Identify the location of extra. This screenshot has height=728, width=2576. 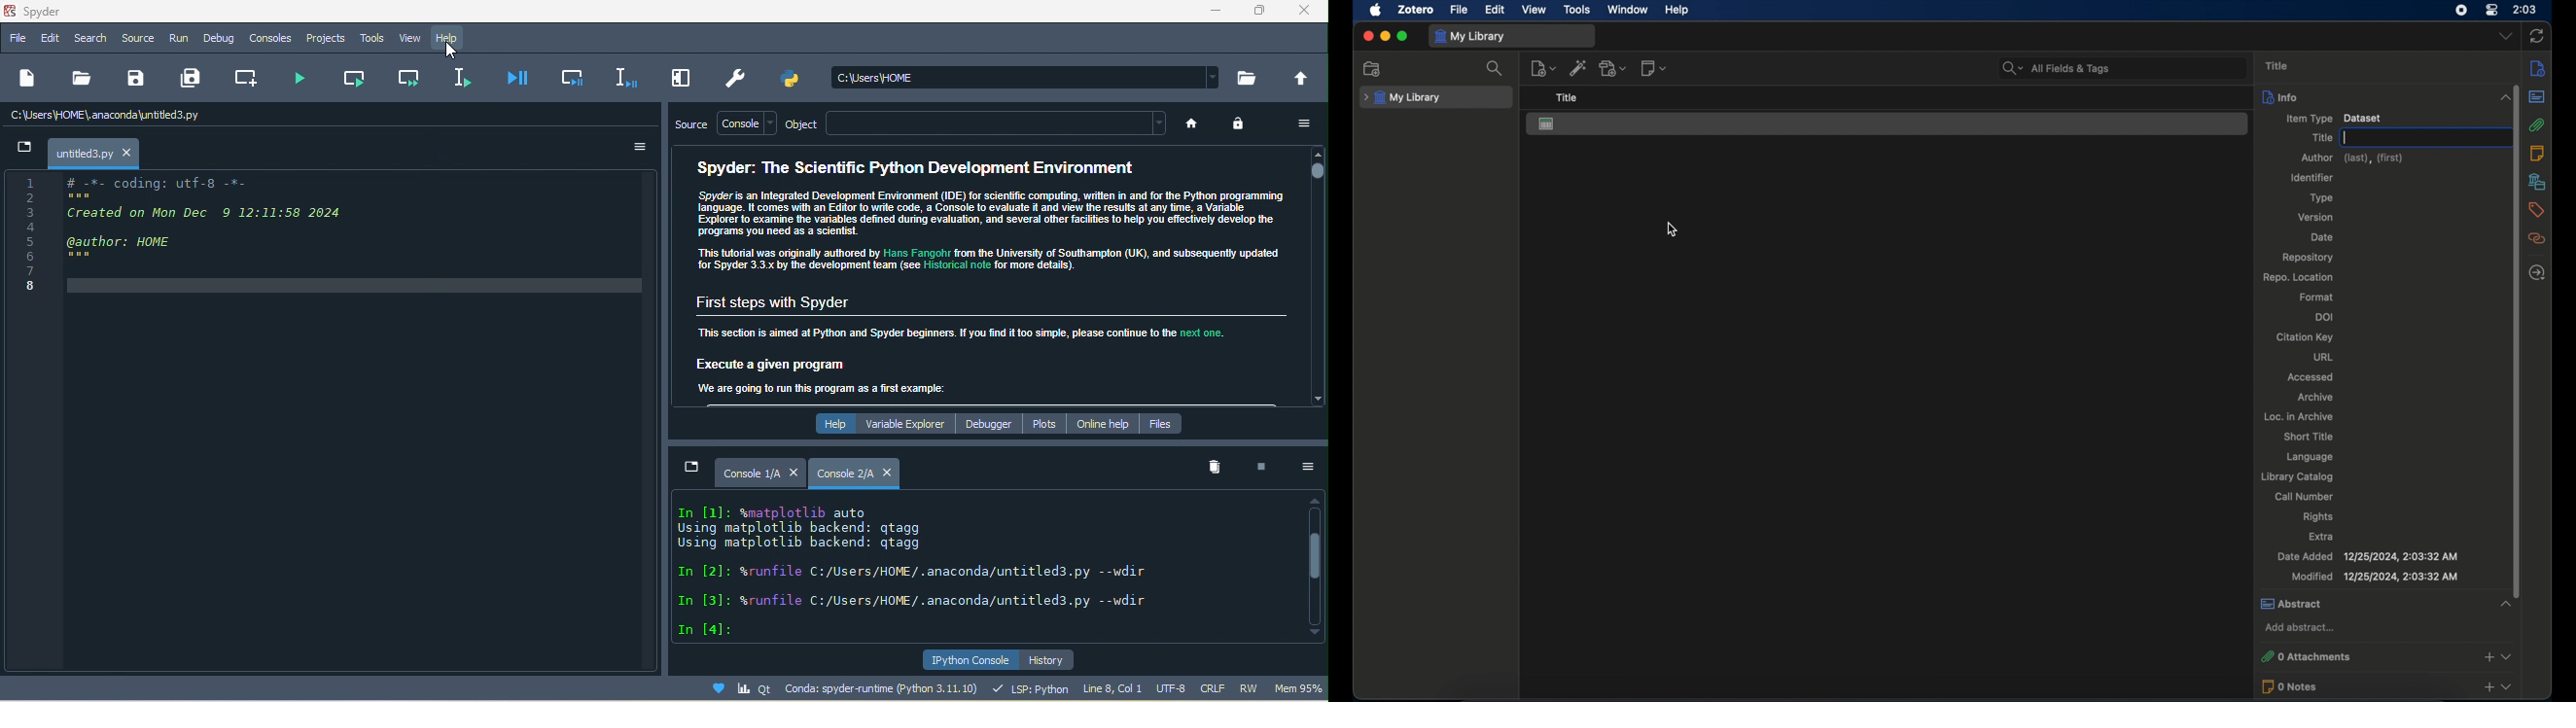
(2322, 536).